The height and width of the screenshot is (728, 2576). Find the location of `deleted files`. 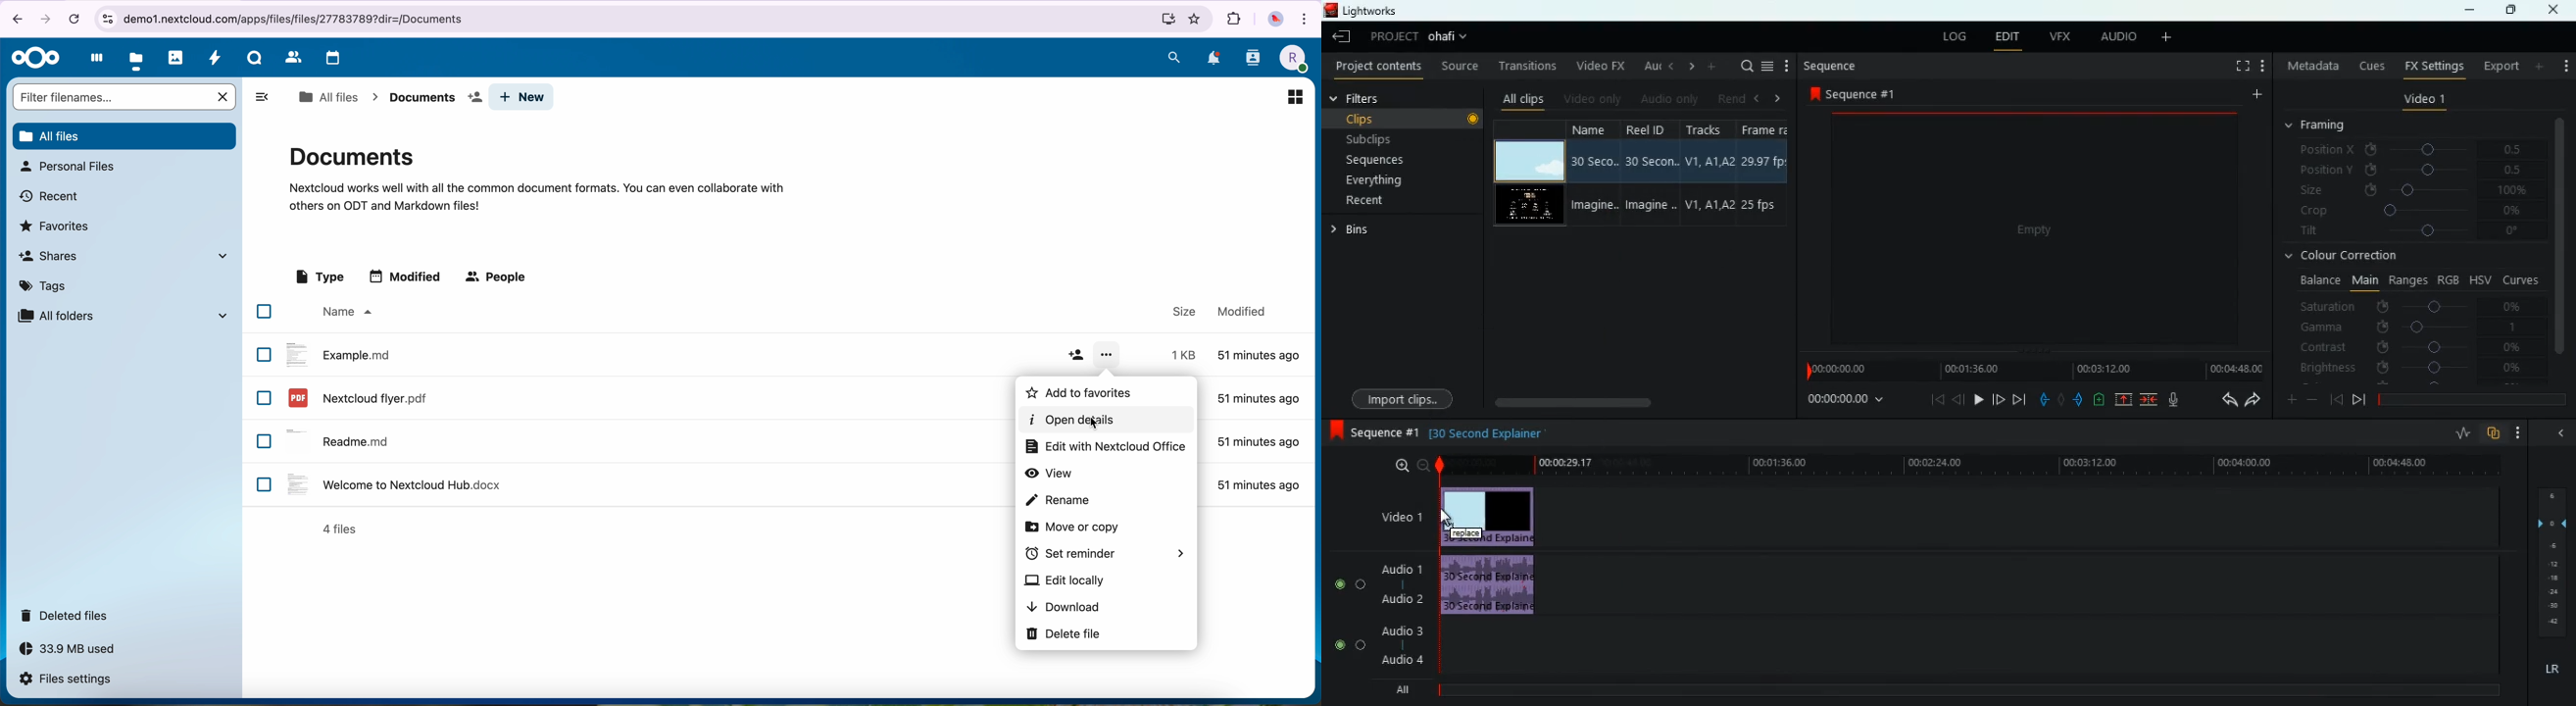

deleted files is located at coordinates (68, 616).